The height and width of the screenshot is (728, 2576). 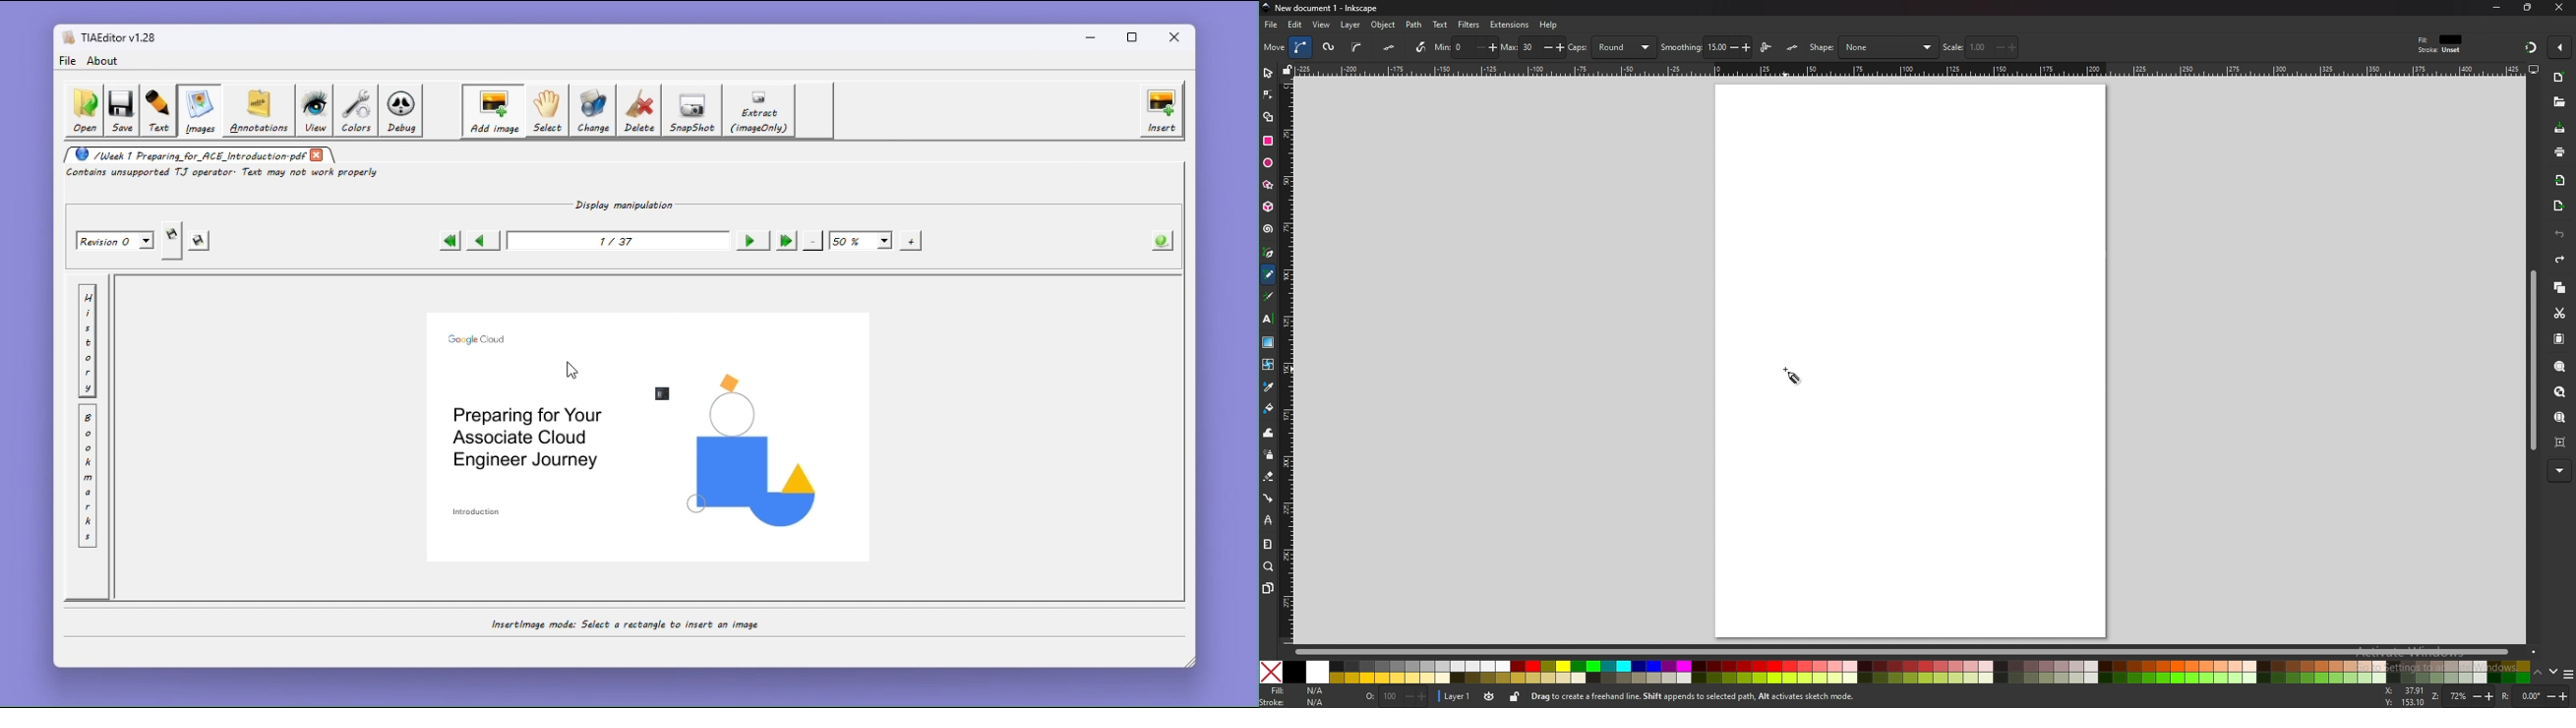 What do you see at coordinates (2560, 235) in the screenshot?
I see `undo` at bounding box center [2560, 235].